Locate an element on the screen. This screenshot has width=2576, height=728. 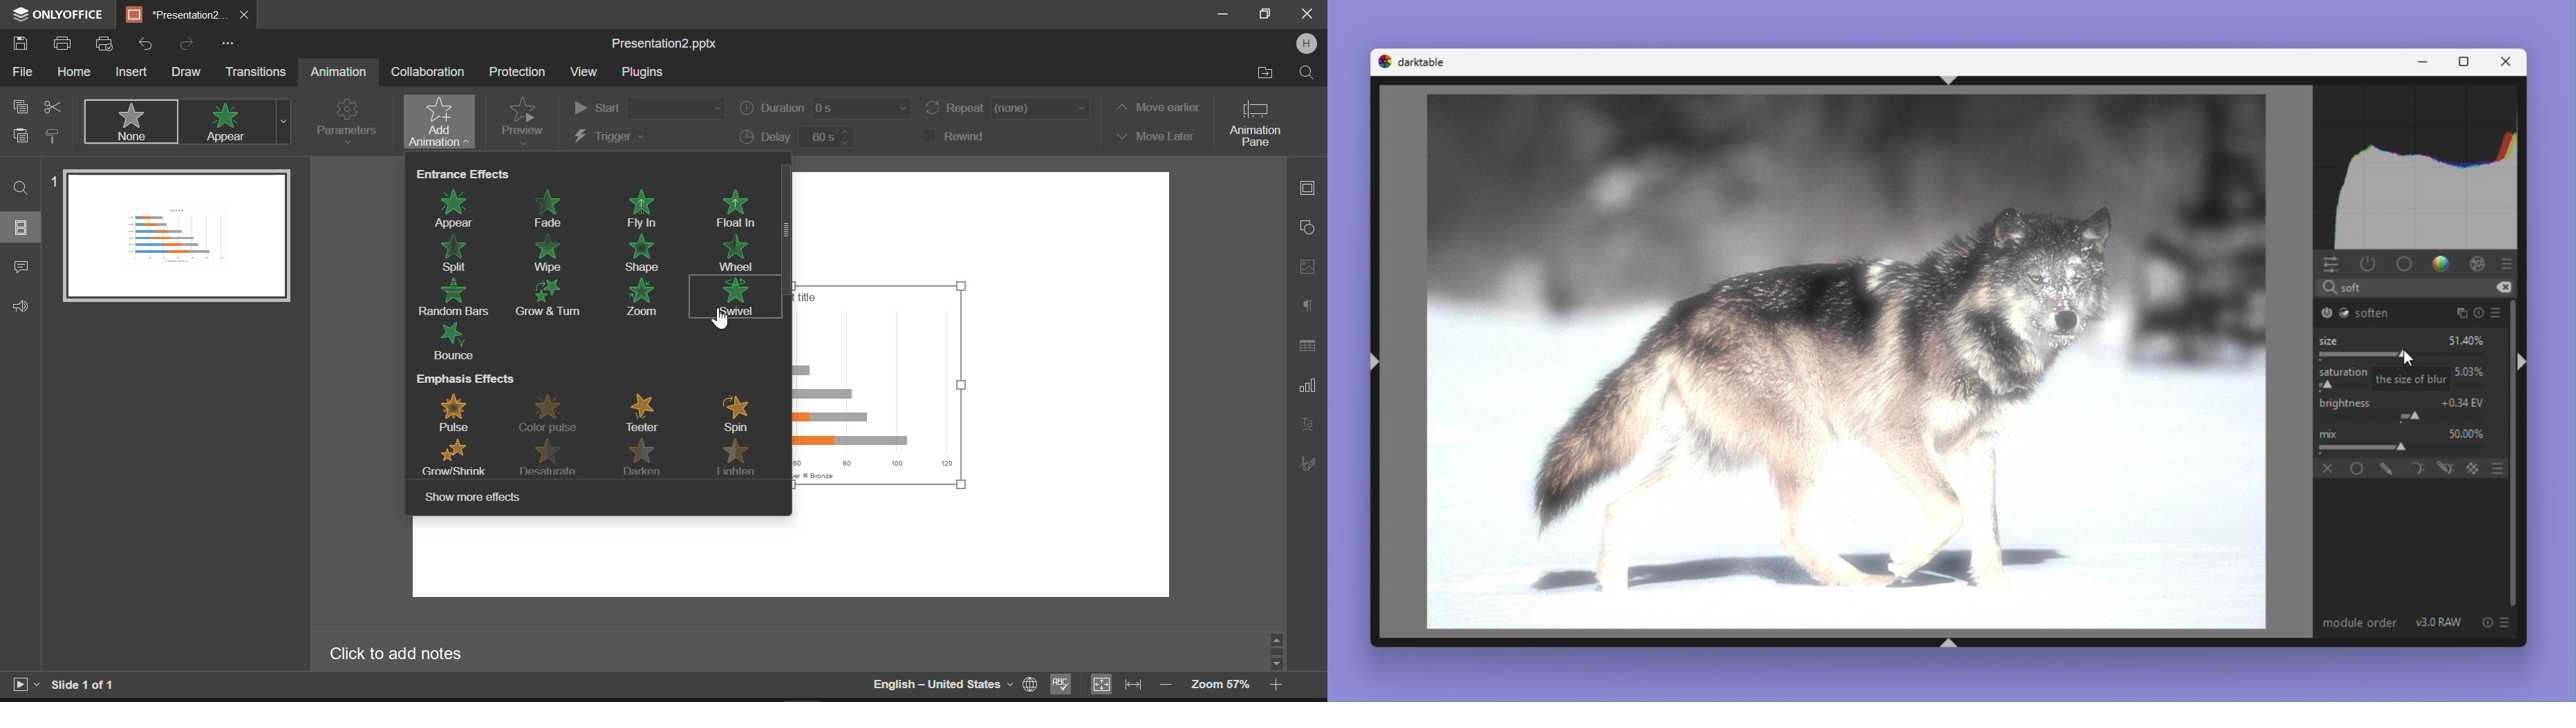
shift+ctrl+b is located at coordinates (1951, 642).